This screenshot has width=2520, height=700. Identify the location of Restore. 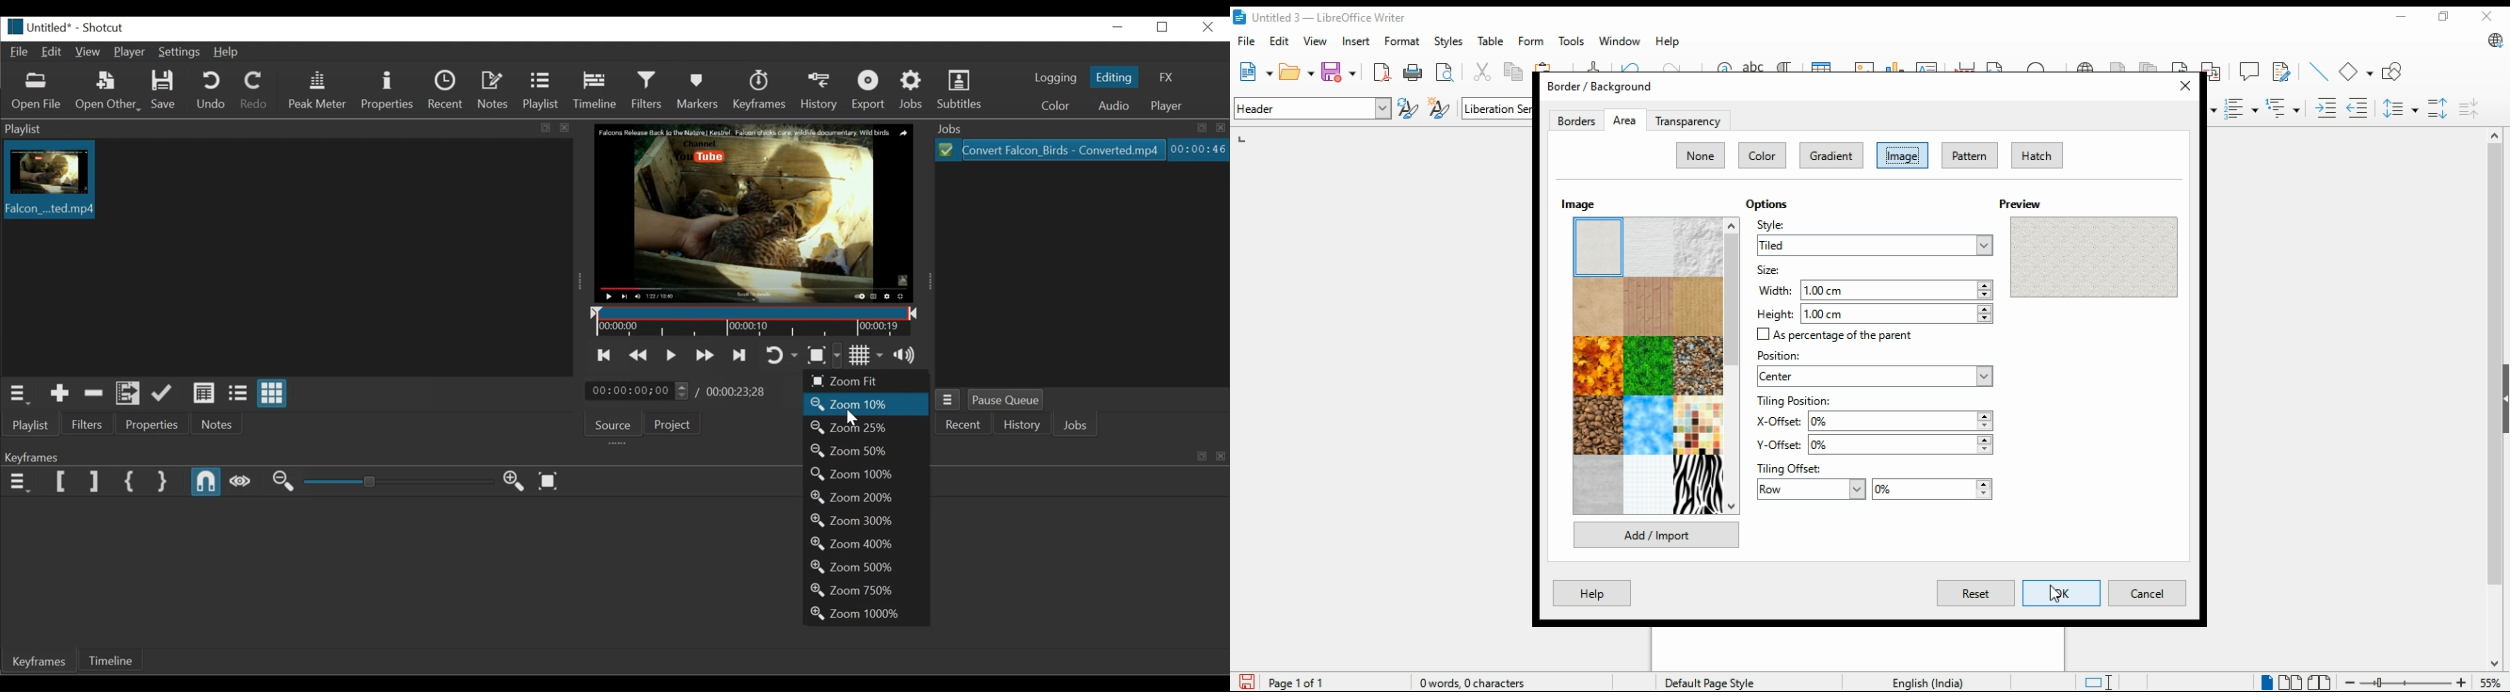
(1163, 28).